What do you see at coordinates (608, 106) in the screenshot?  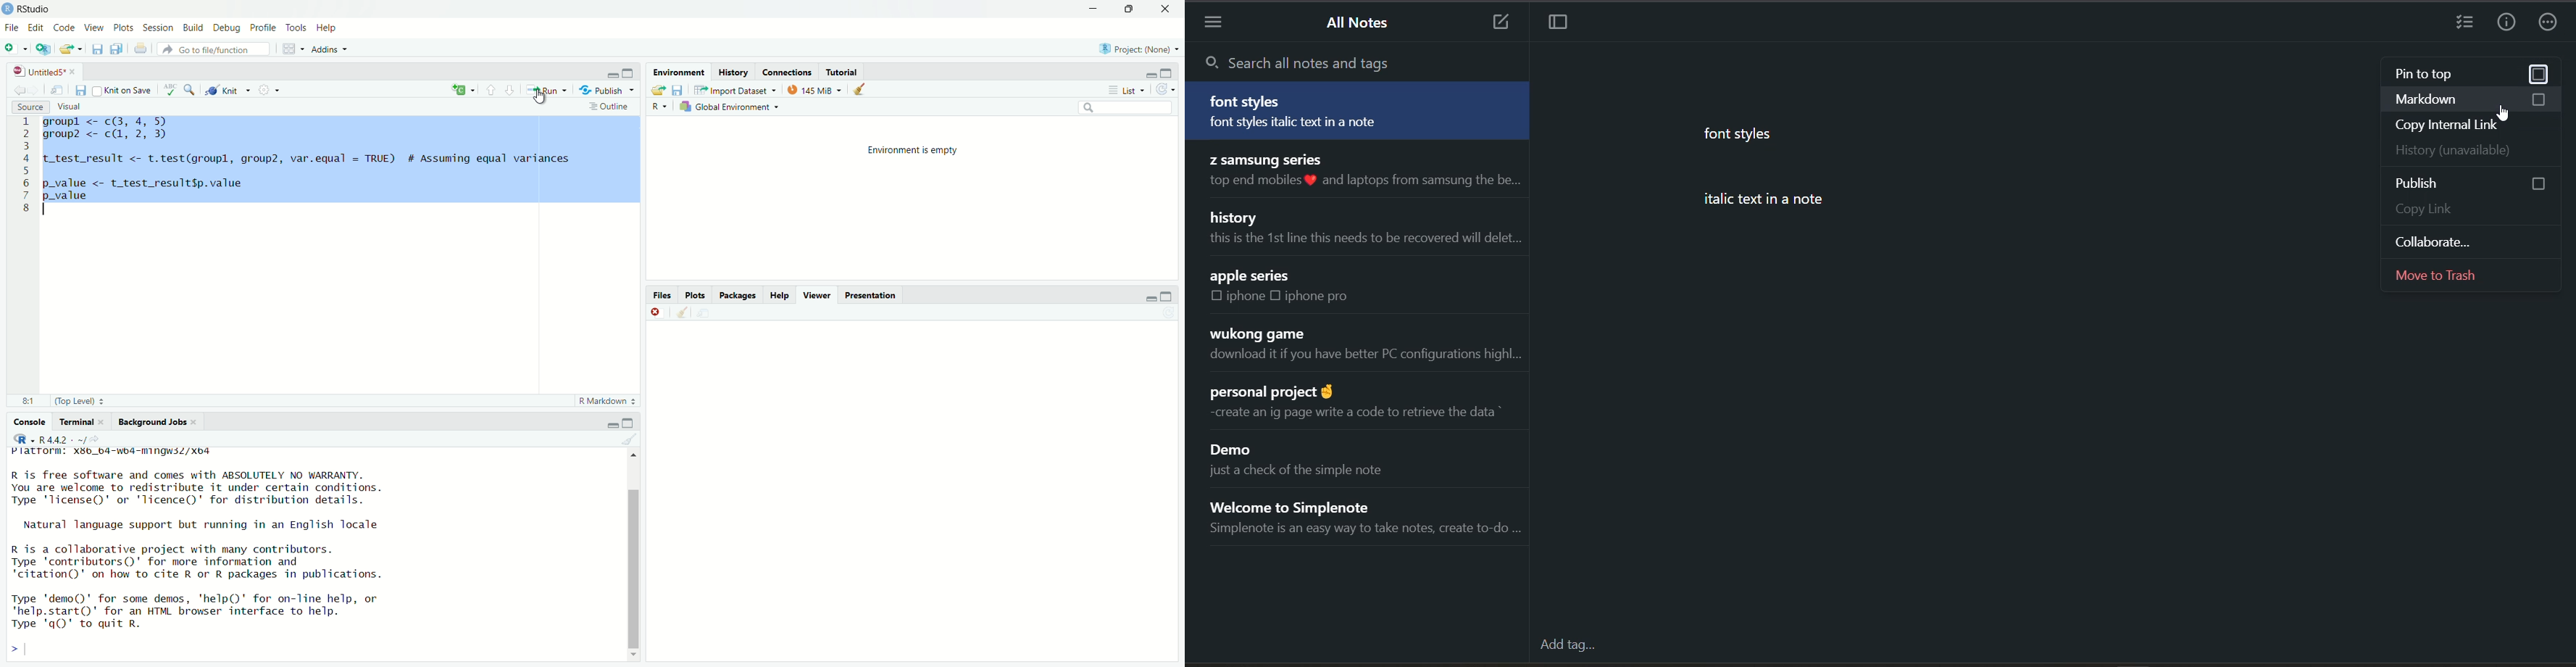 I see ` Outline` at bounding box center [608, 106].